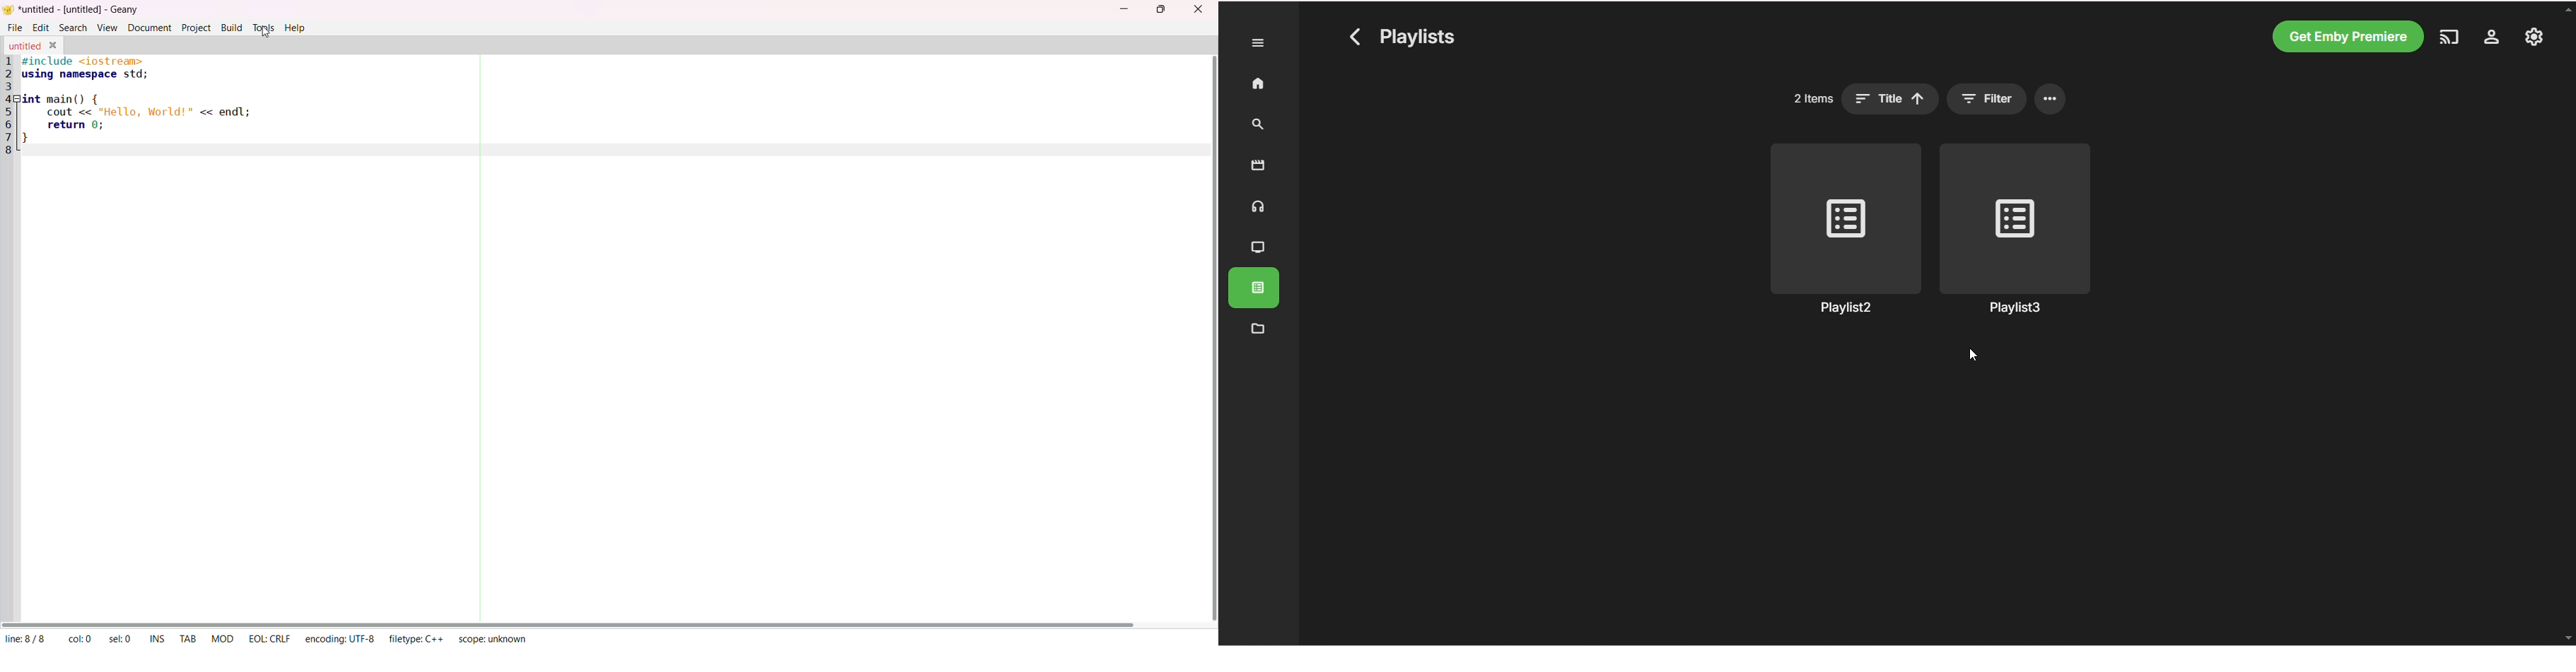 Image resolution: width=2576 pixels, height=672 pixels. What do you see at coordinates (1258, 165) in the screenshot?
I see `movies` at bounding box center [1258, 165].